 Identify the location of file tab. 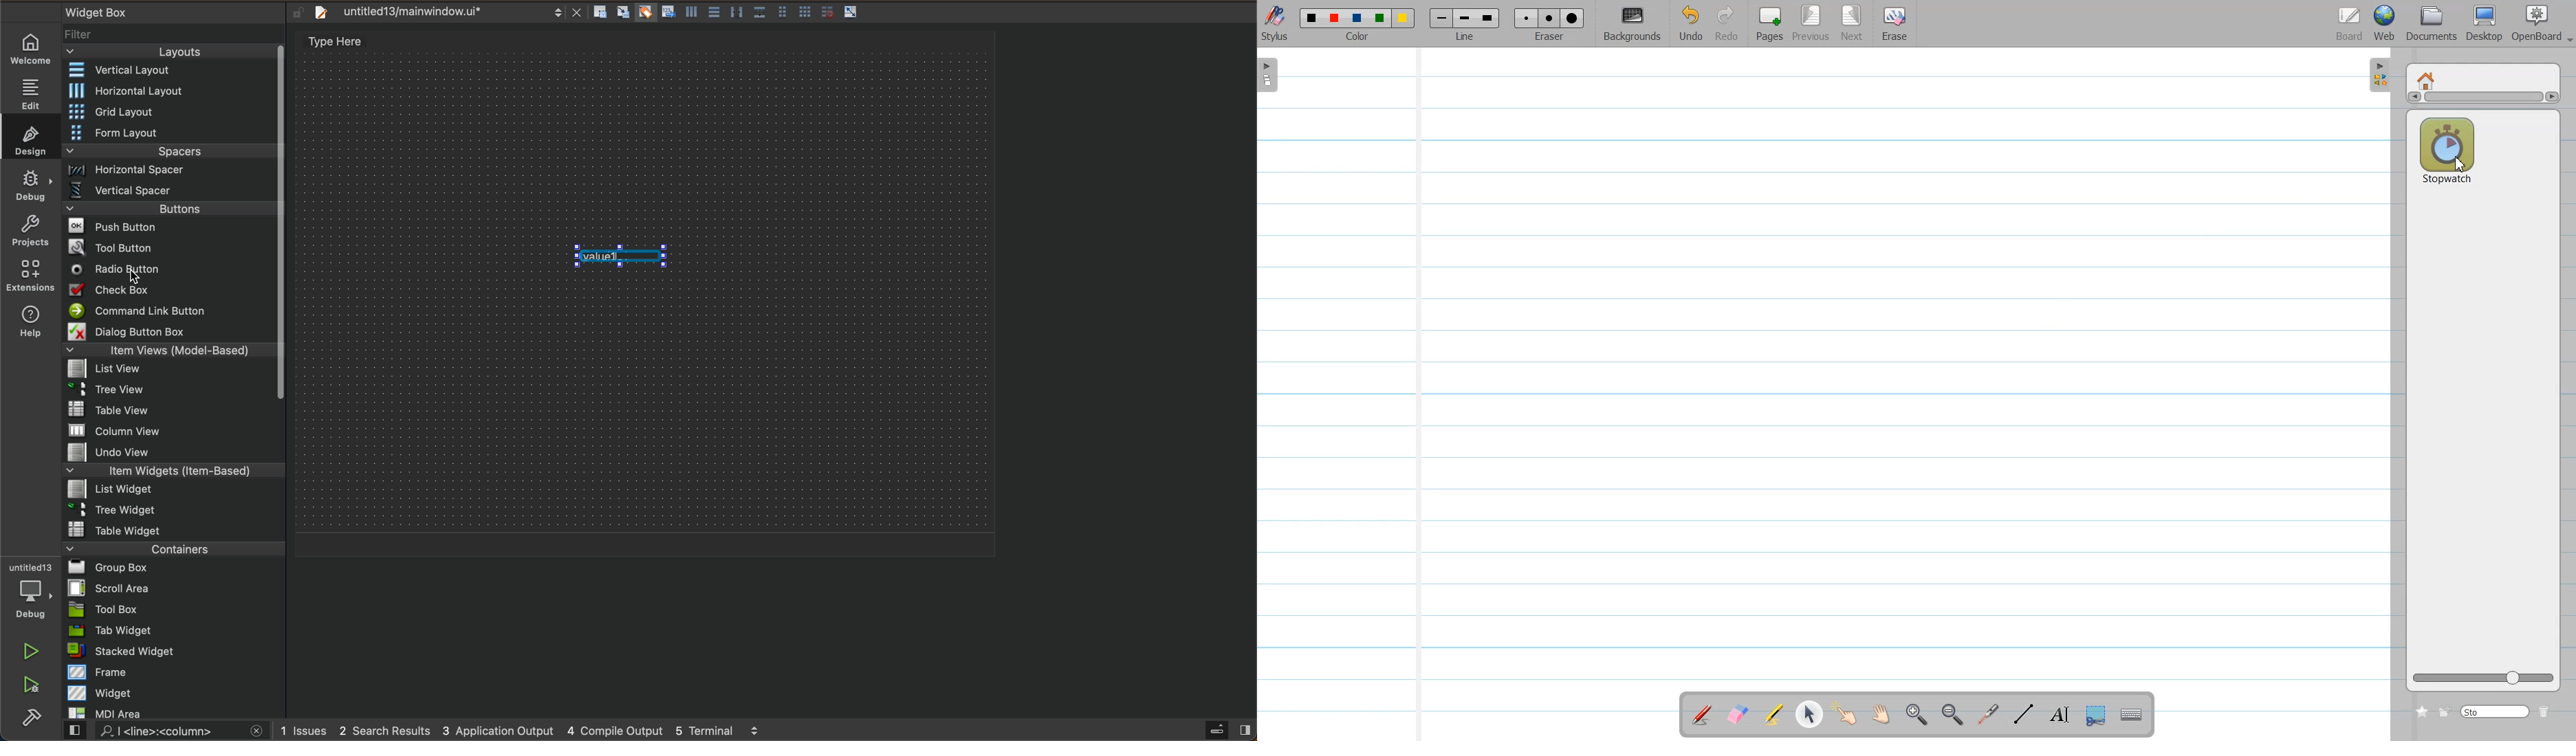
(444, 13).